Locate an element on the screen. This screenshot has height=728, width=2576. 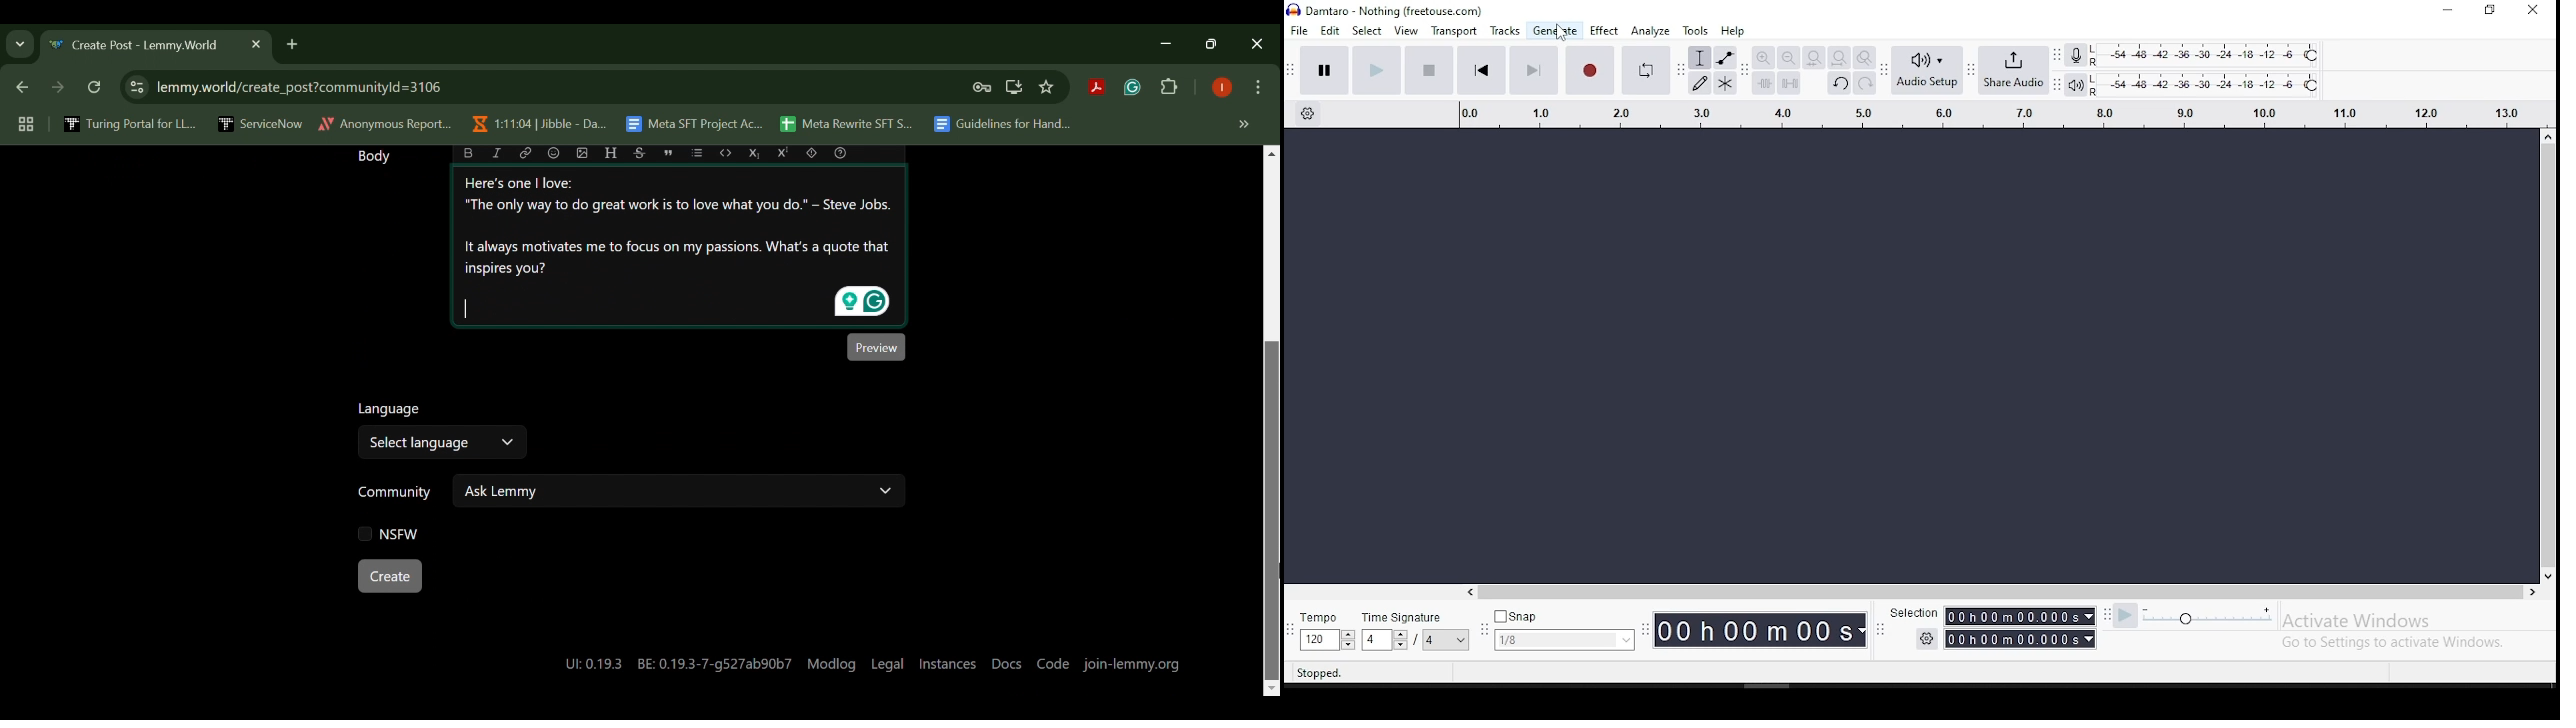
Site Password Data Saved is located at coordinates (982, 88).